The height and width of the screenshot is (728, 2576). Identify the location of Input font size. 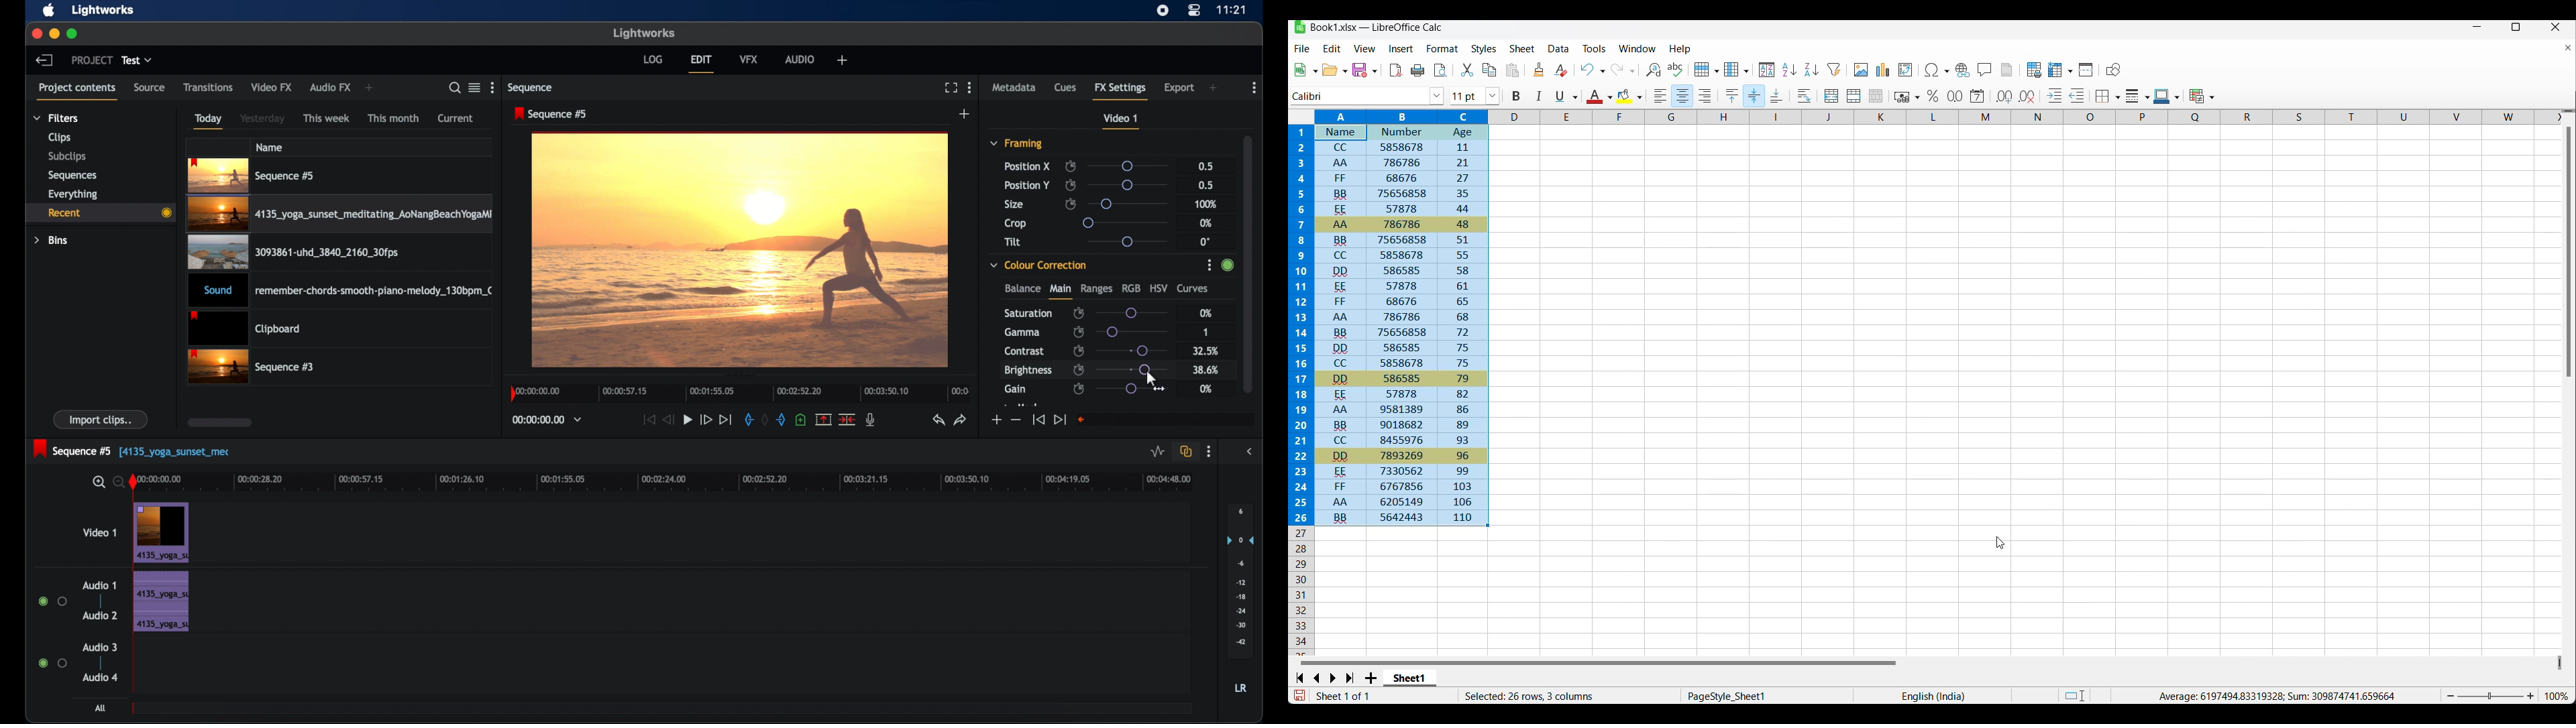
(1467, 96).